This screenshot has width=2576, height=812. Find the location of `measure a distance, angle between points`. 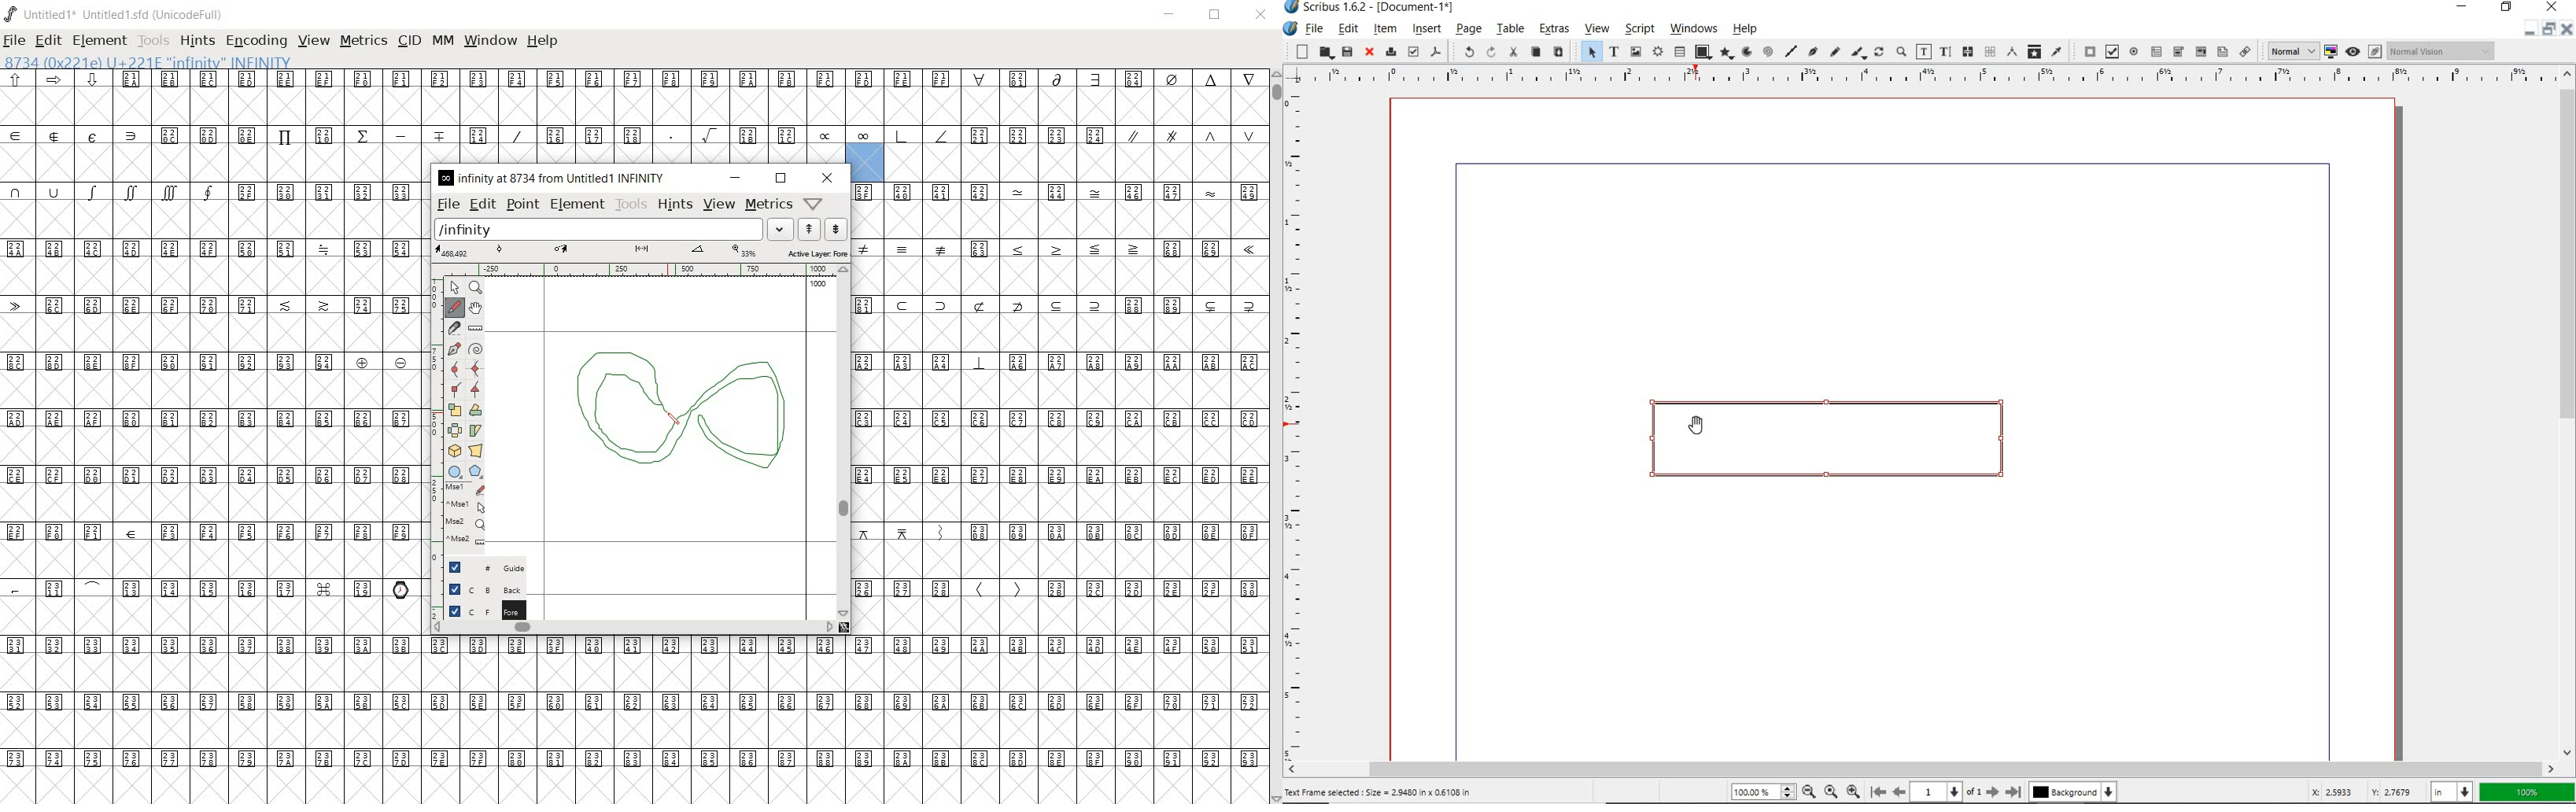

measure a distance, angle between points is located at coordinates (474, 327).